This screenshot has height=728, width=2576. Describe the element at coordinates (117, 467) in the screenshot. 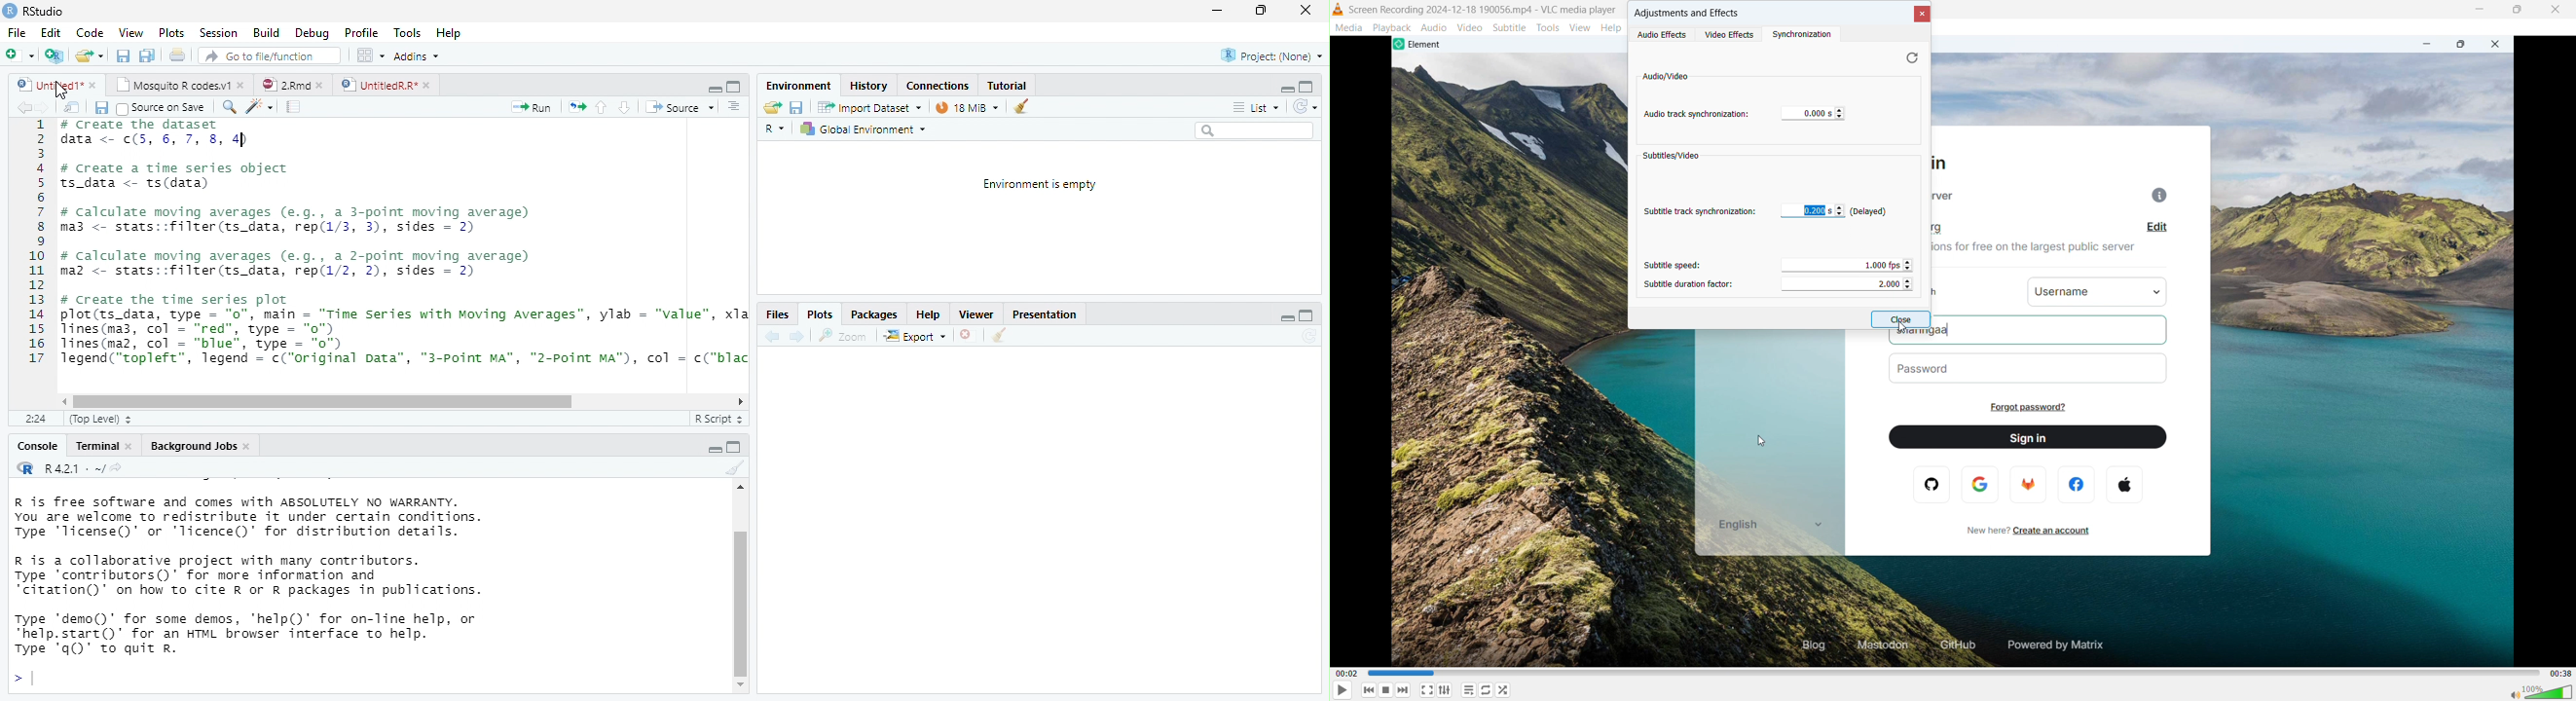

I see `view the current working directory` at that location.